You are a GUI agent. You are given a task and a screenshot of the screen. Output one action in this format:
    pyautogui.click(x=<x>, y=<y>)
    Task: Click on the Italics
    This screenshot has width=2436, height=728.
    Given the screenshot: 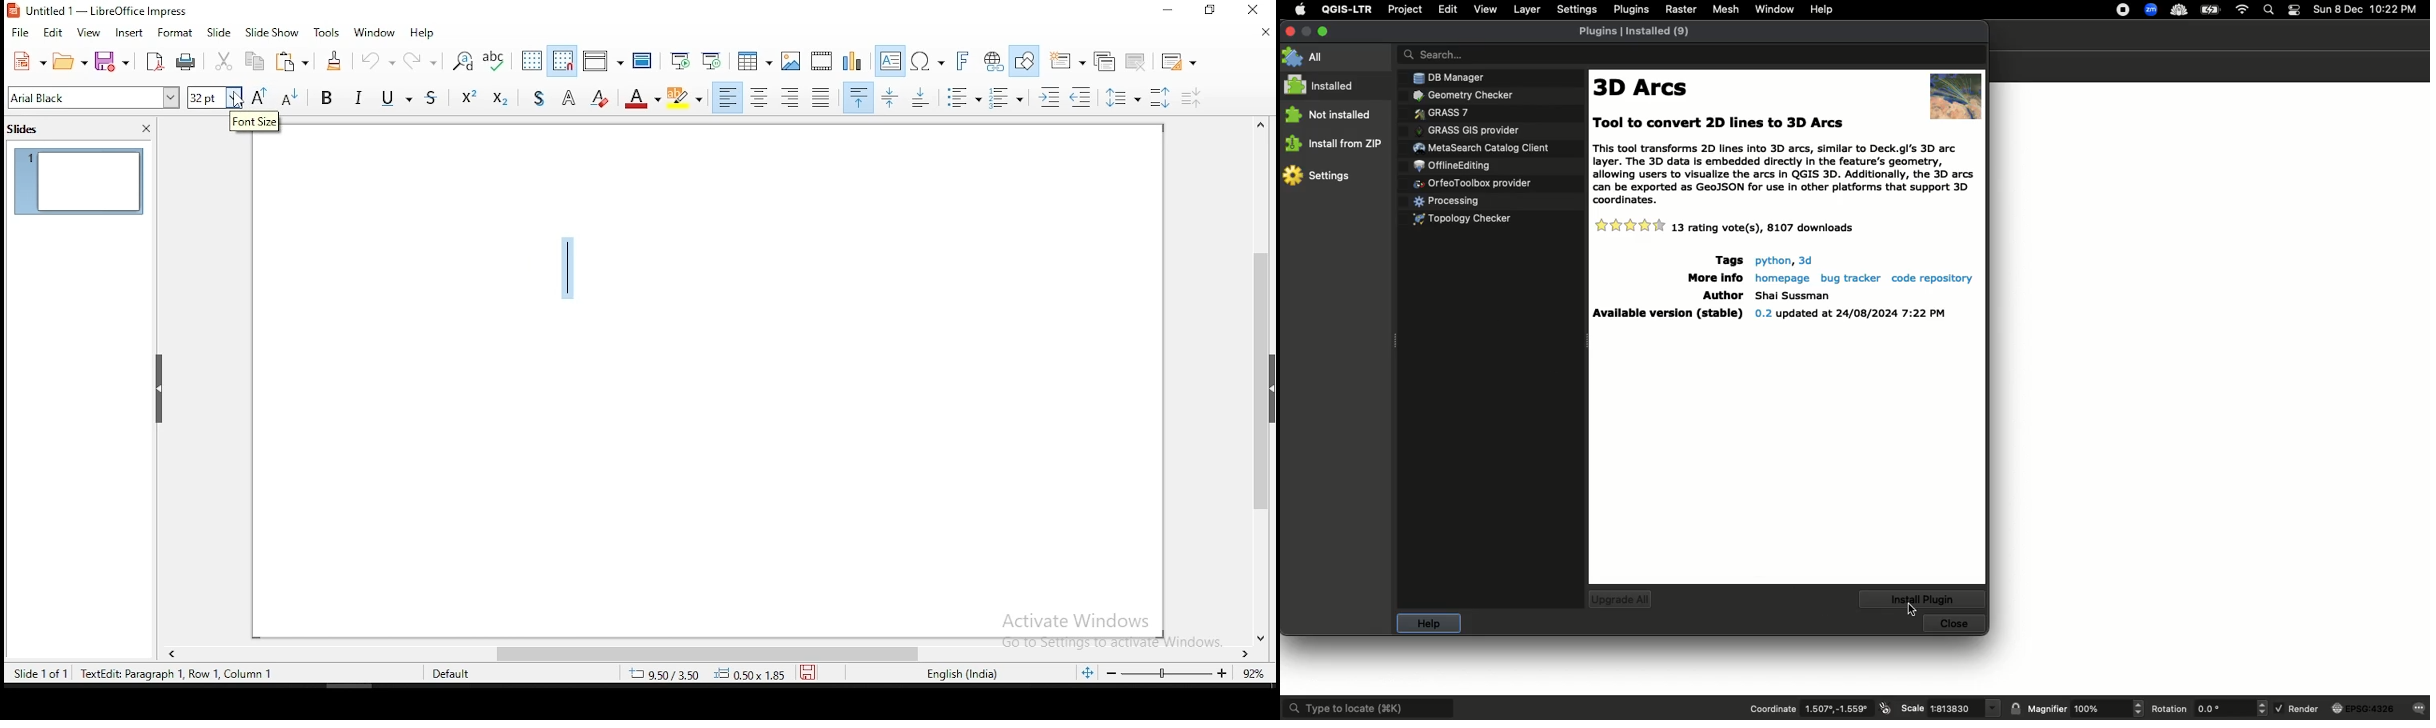 What is the action you would take?
    pyautogui.click(x=359, y=96)
    